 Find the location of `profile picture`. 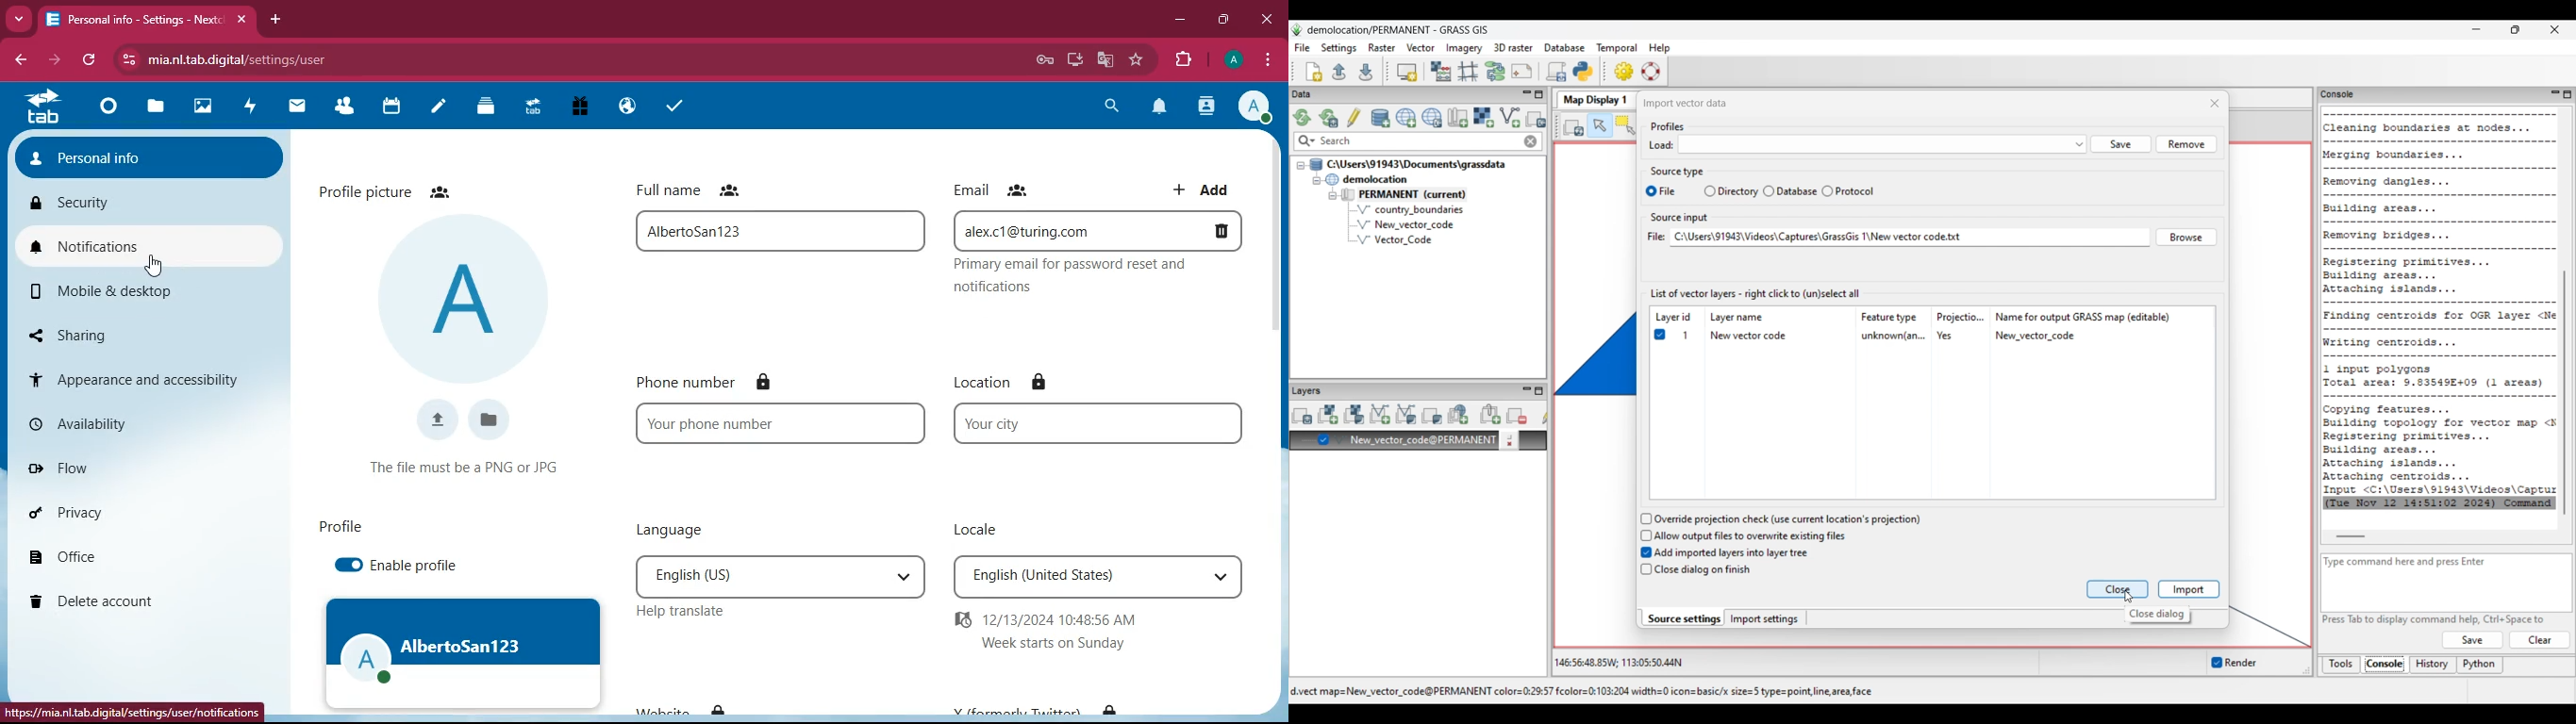

profile picture is located at coordinates (366, 191).